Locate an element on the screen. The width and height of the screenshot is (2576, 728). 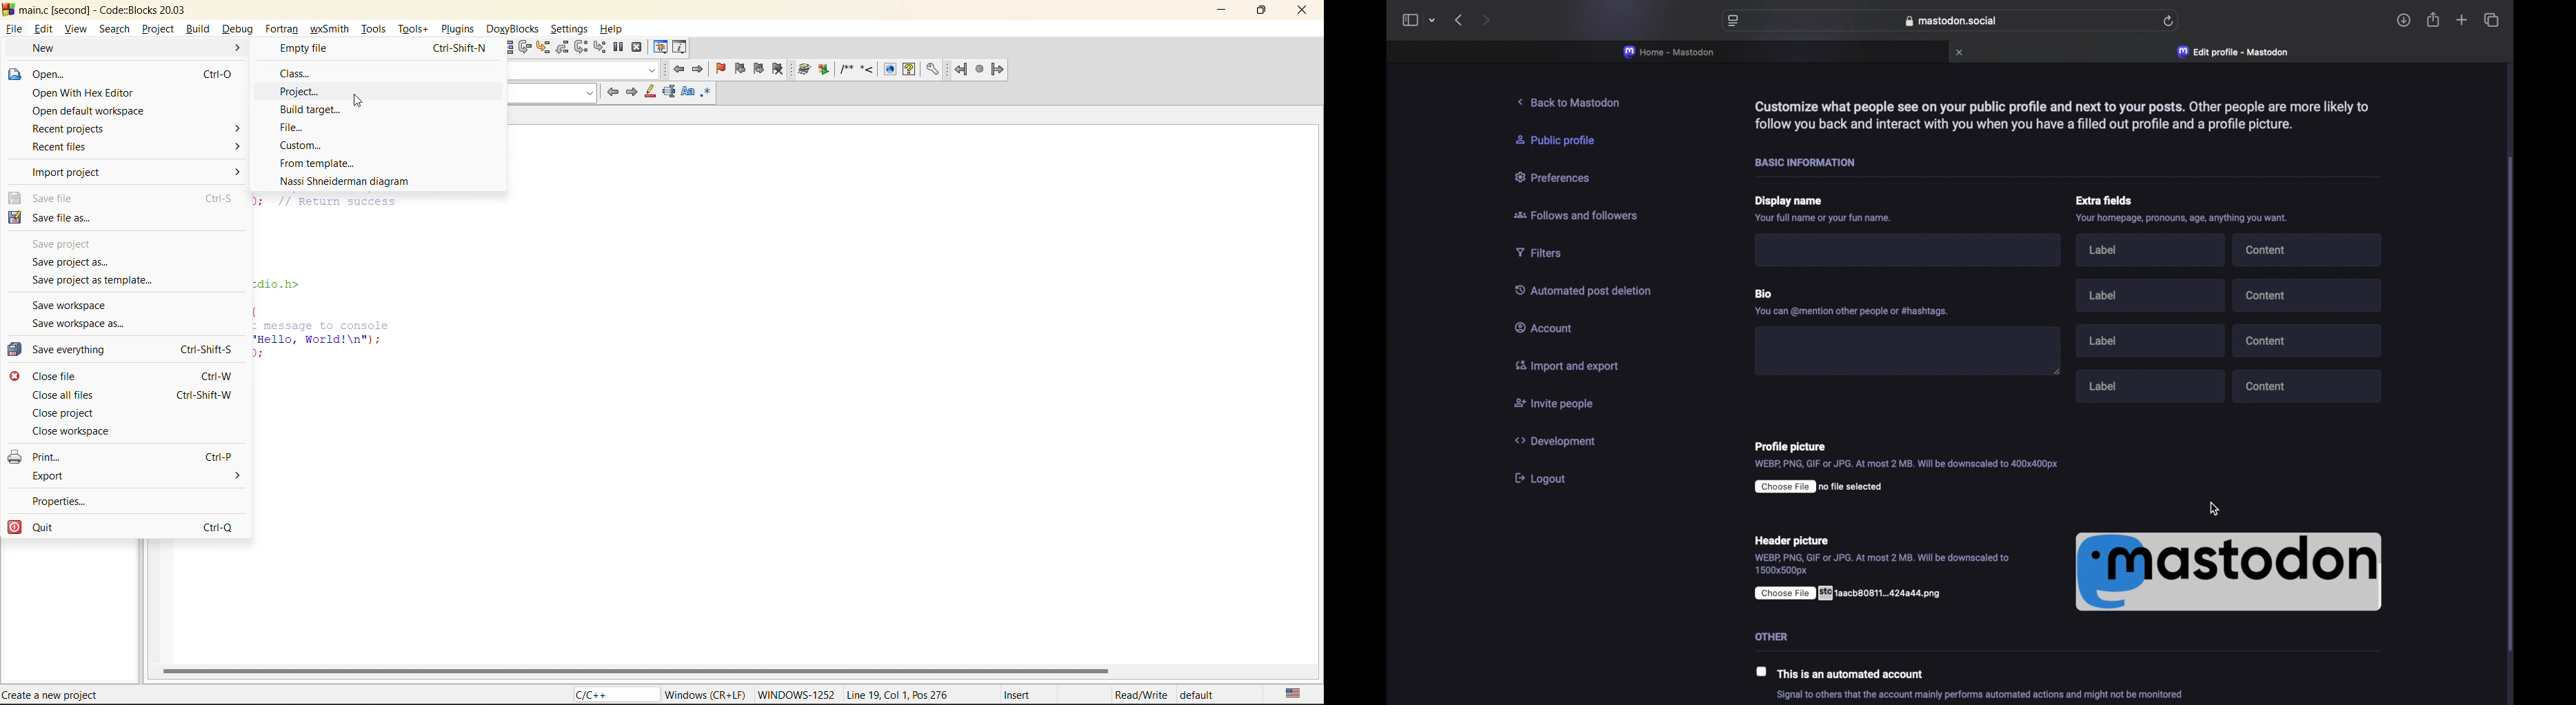
various info is located at coordinates (678, 48).